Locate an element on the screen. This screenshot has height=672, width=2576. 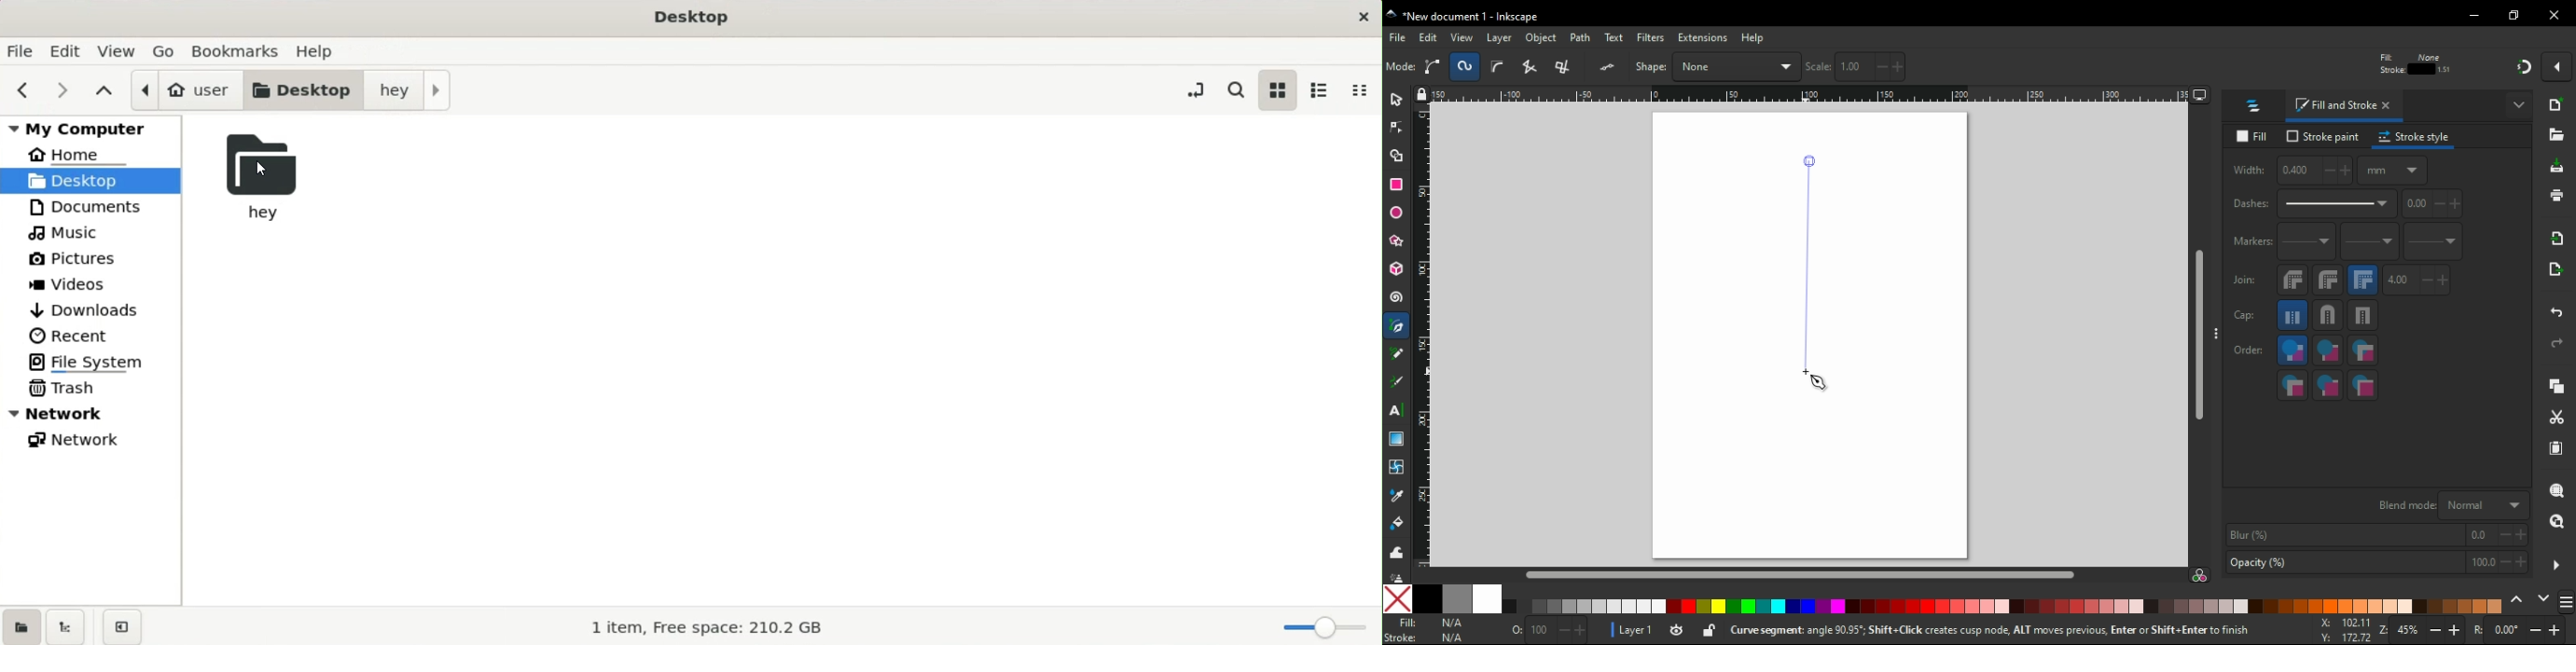
bevel is located at coordinates (2293, 281).